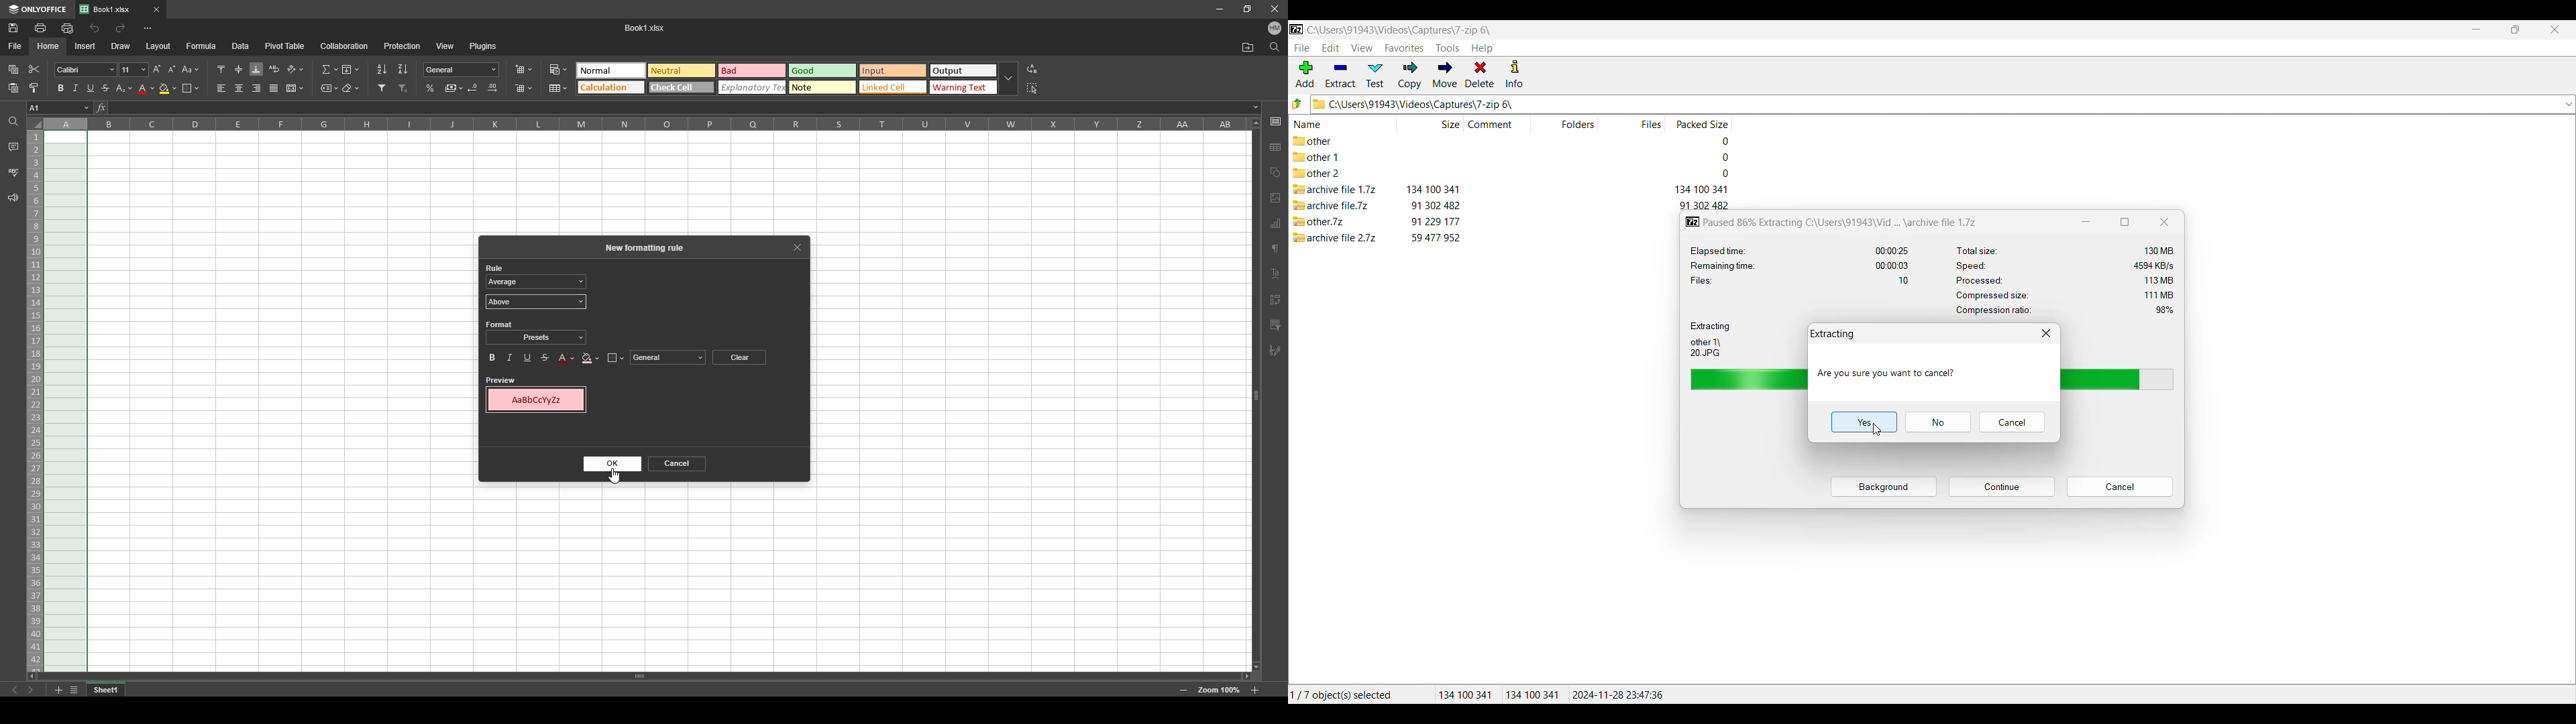 The width and height of the screenshot is (2576, 728). Describe the element at coordinates (2120, 487) in the screenshot. I see `Cancel` at that location.